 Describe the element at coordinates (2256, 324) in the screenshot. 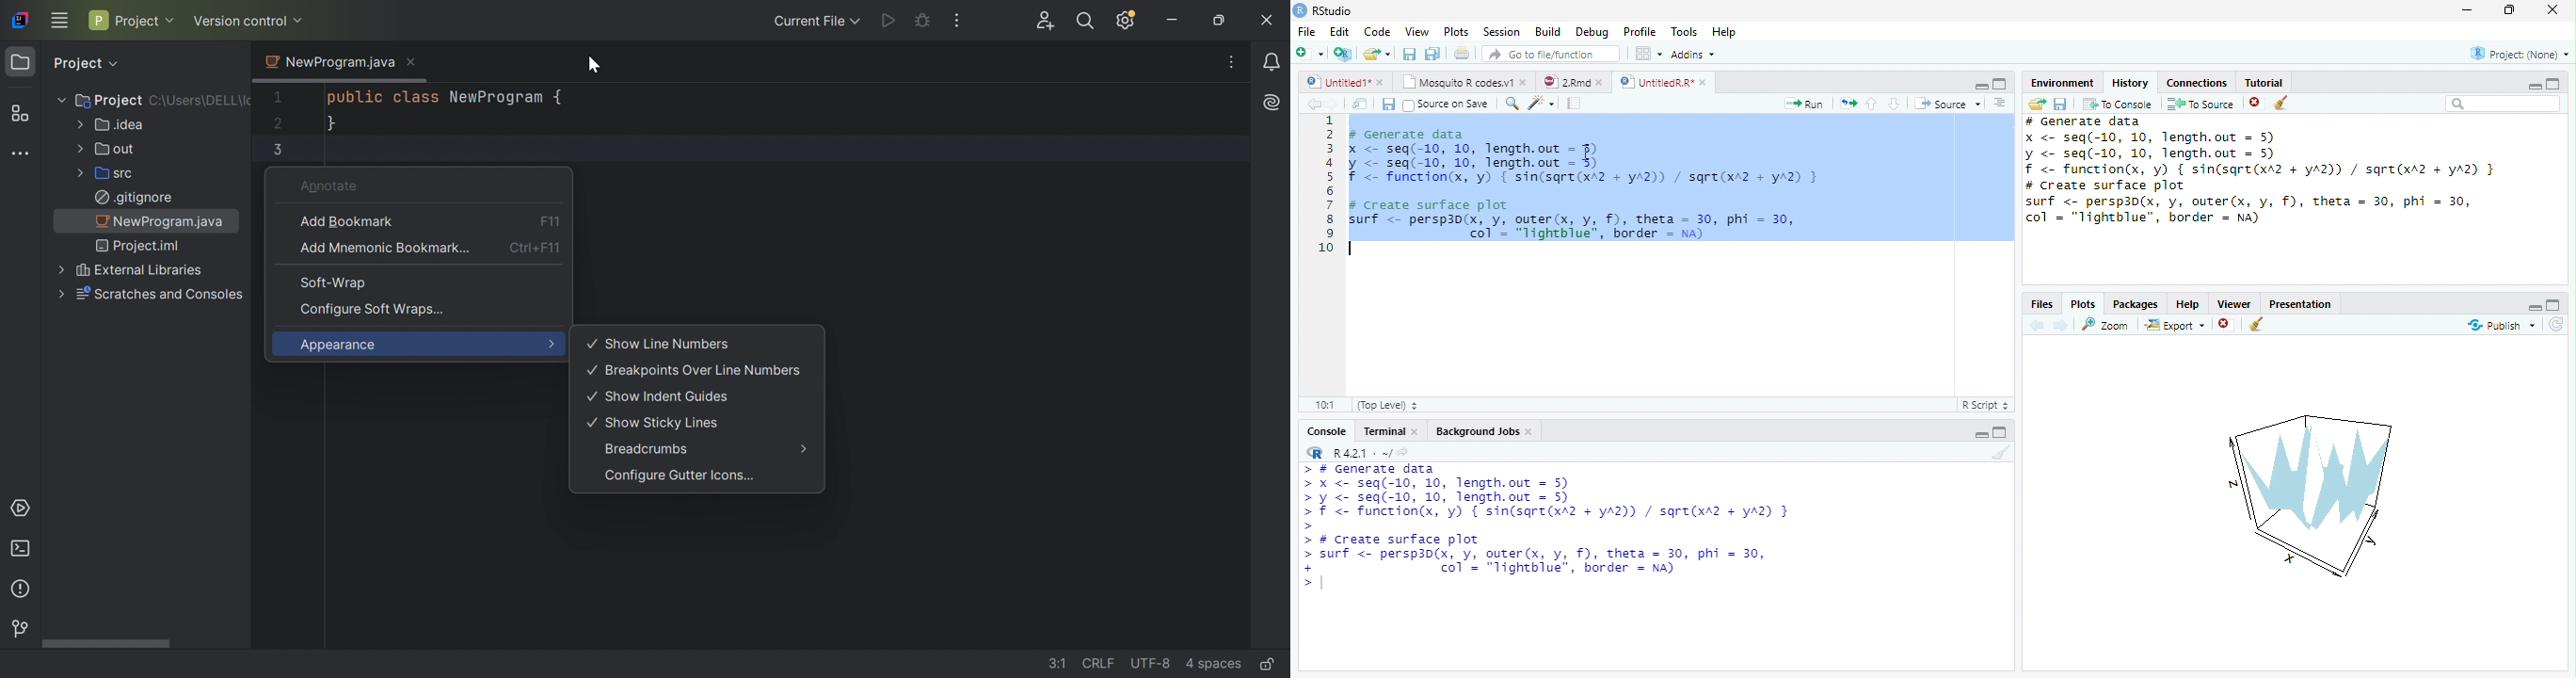

I see `Clear all plots` at that location.